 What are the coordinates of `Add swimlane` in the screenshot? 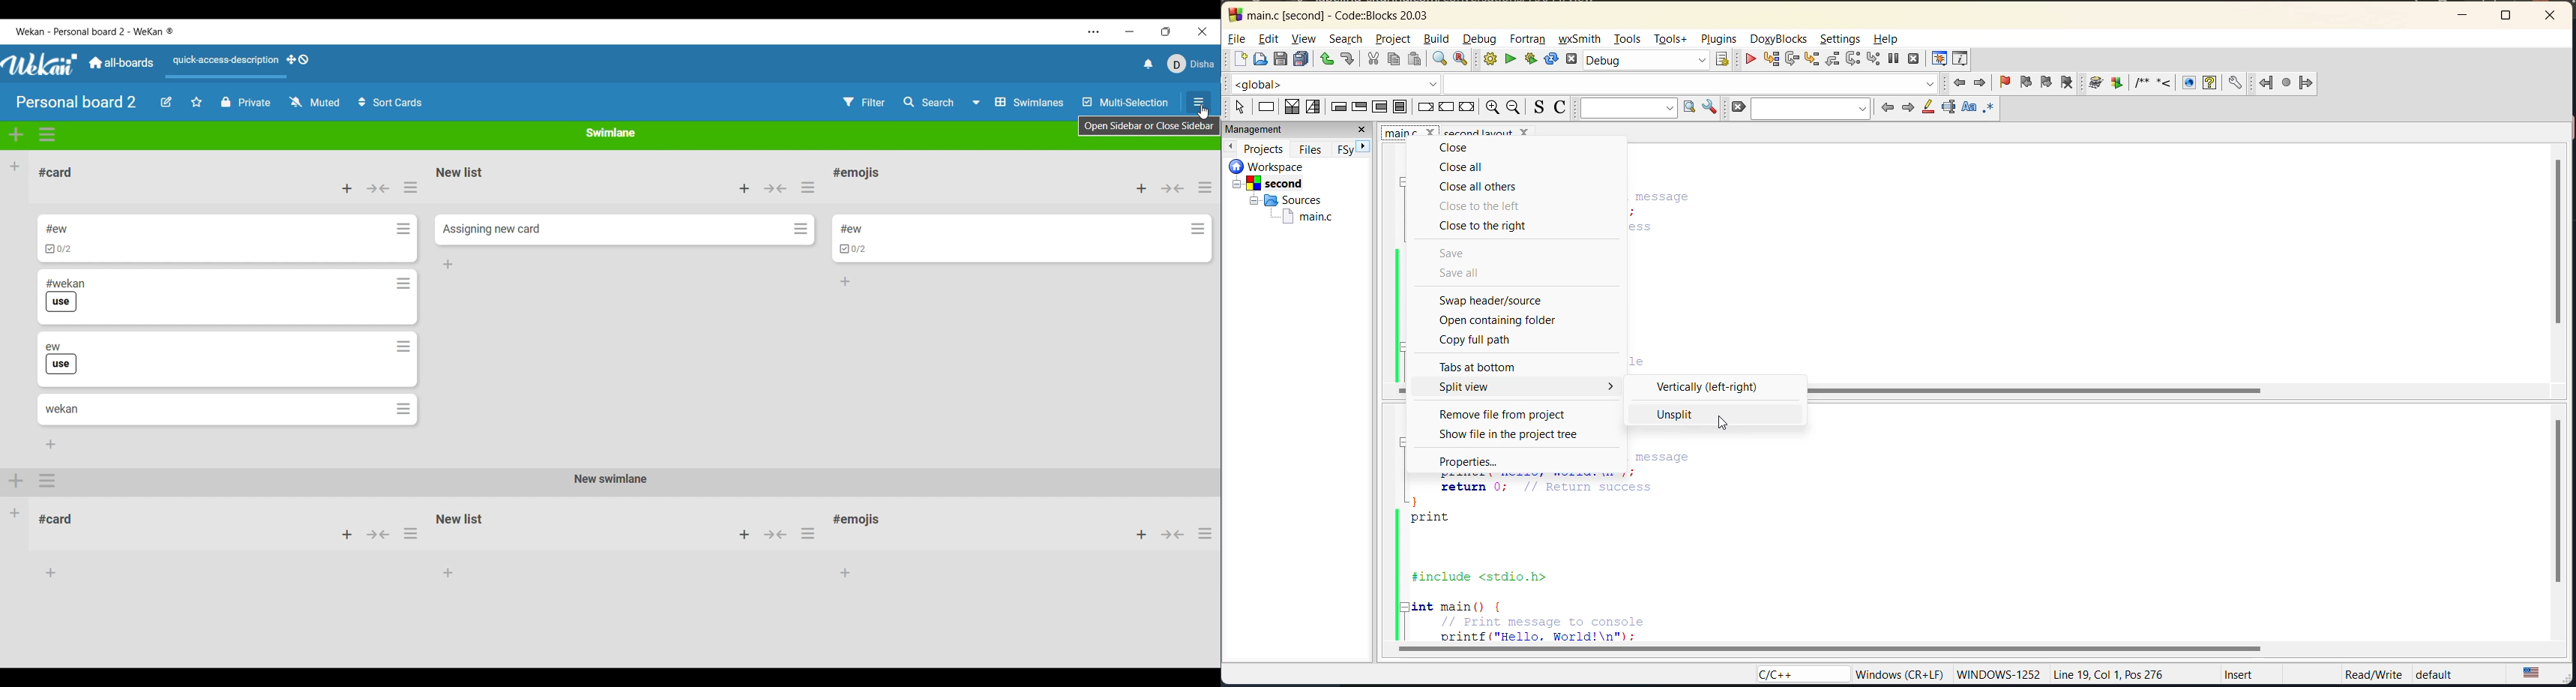 It's located at (16, 135).